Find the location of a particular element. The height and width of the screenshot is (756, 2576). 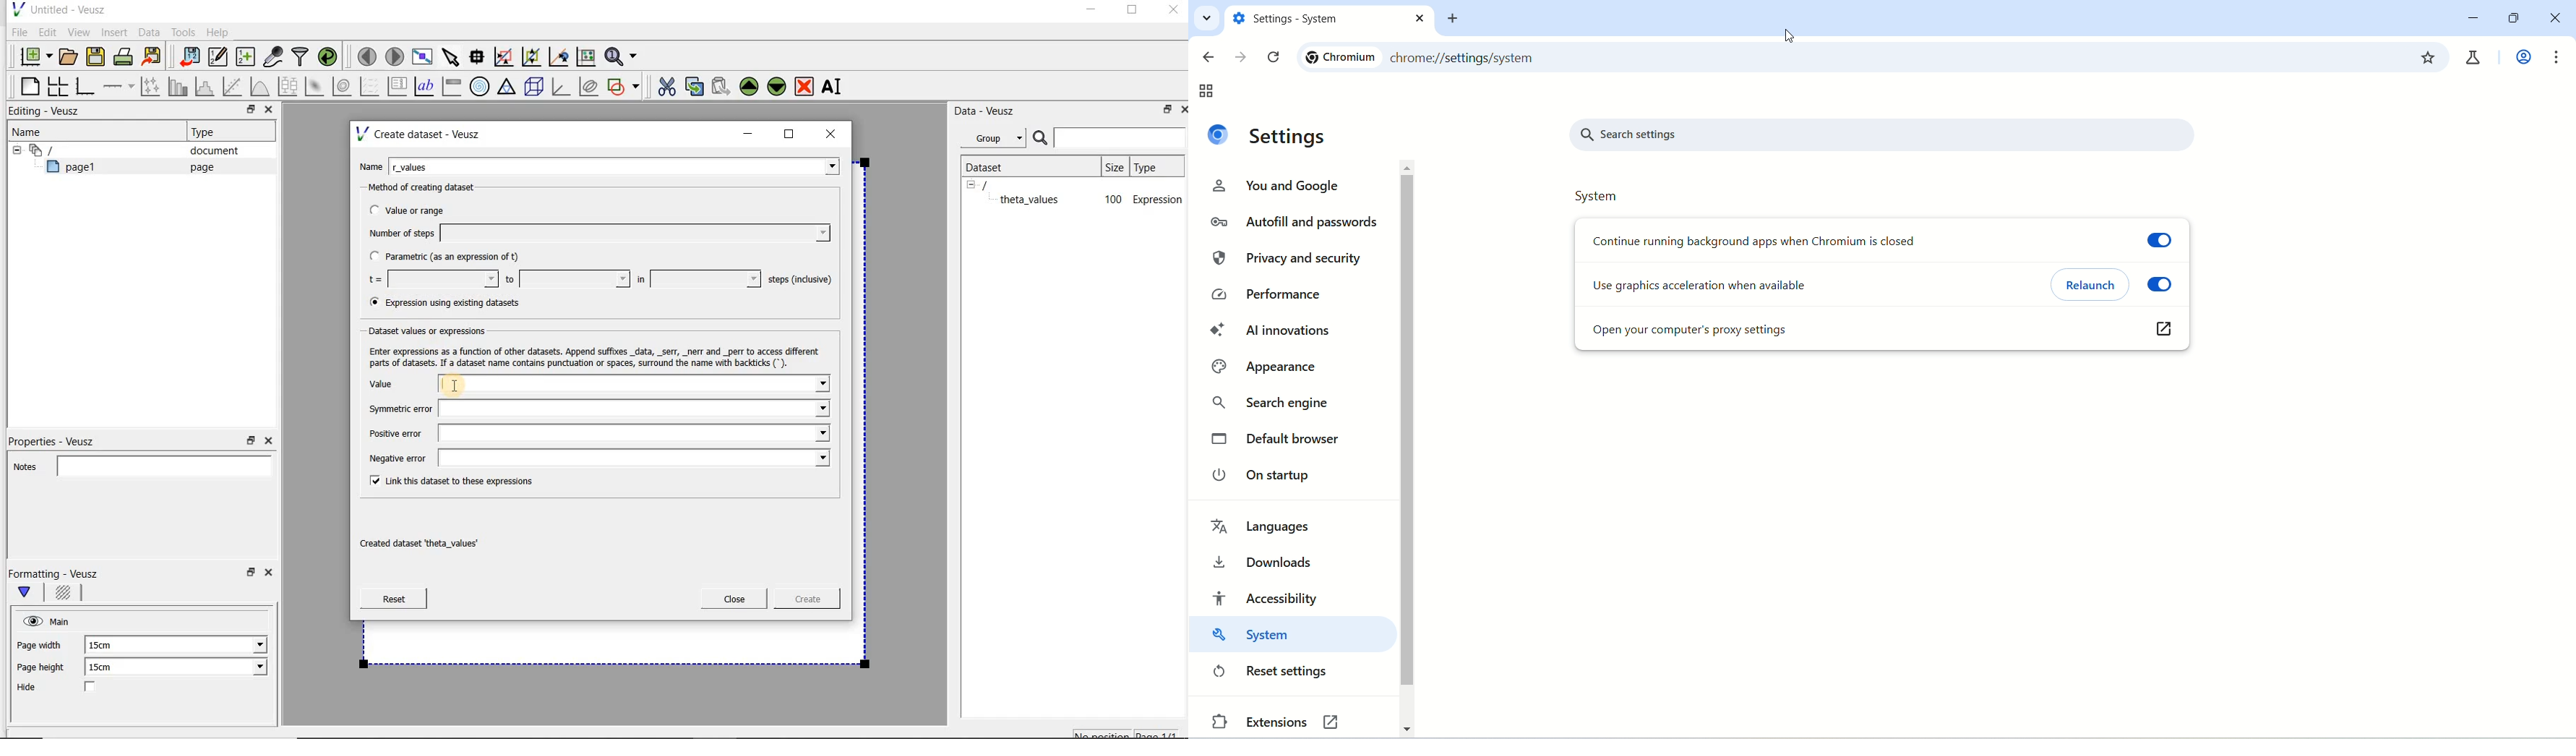

Cursor is located at coordinates (472, 382).